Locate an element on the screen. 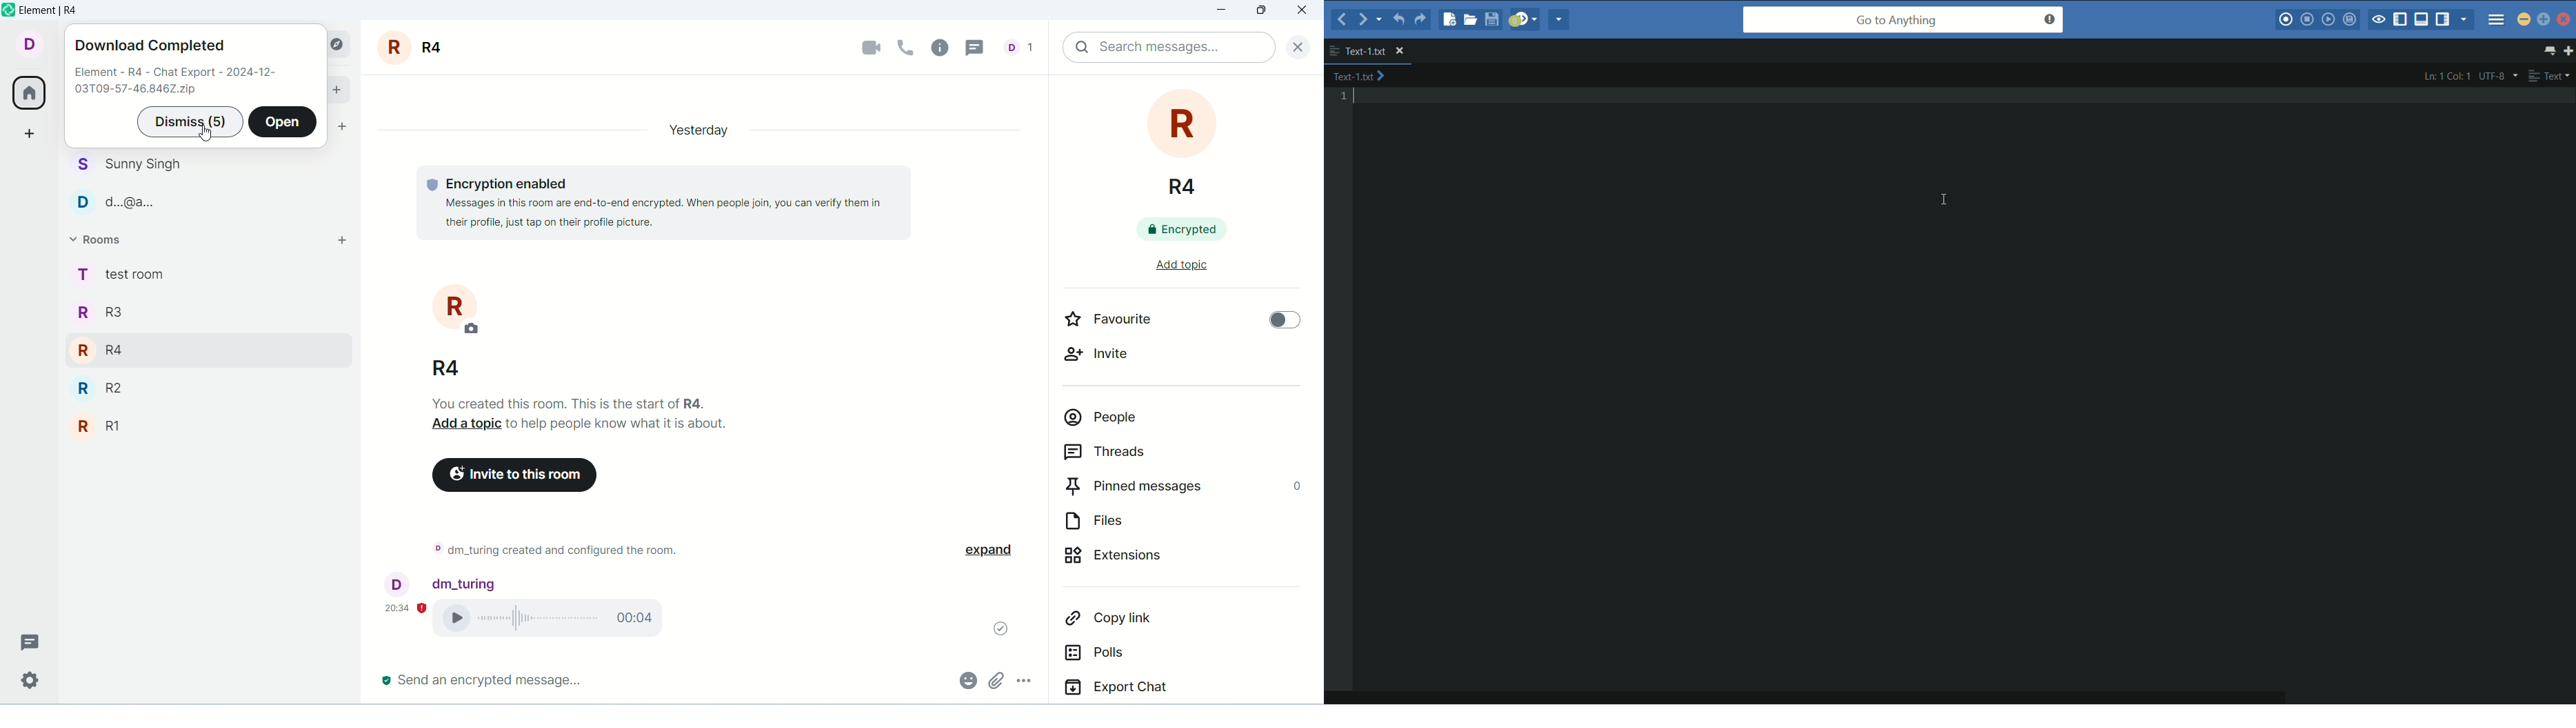 Image resolution: width=2576 pixels, height=728 pixels. invite to room is located at coordinates (516, 475).